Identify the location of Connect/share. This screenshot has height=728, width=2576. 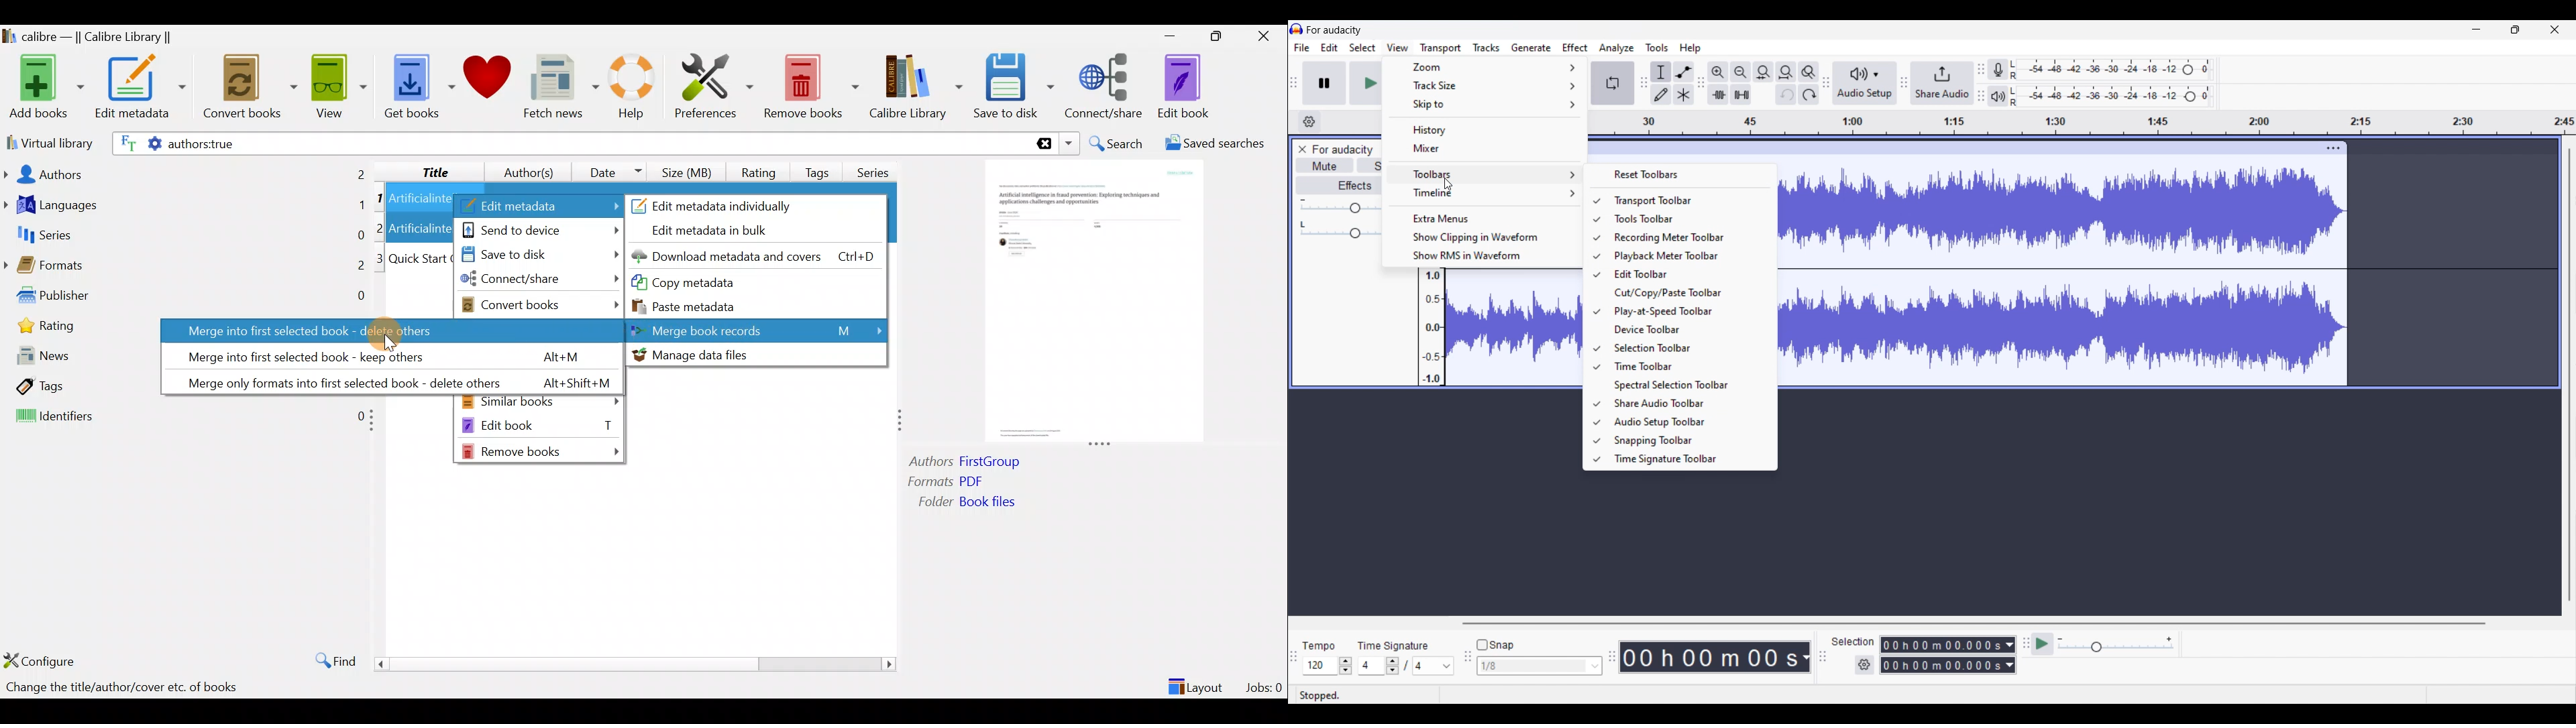
(1106, 84).